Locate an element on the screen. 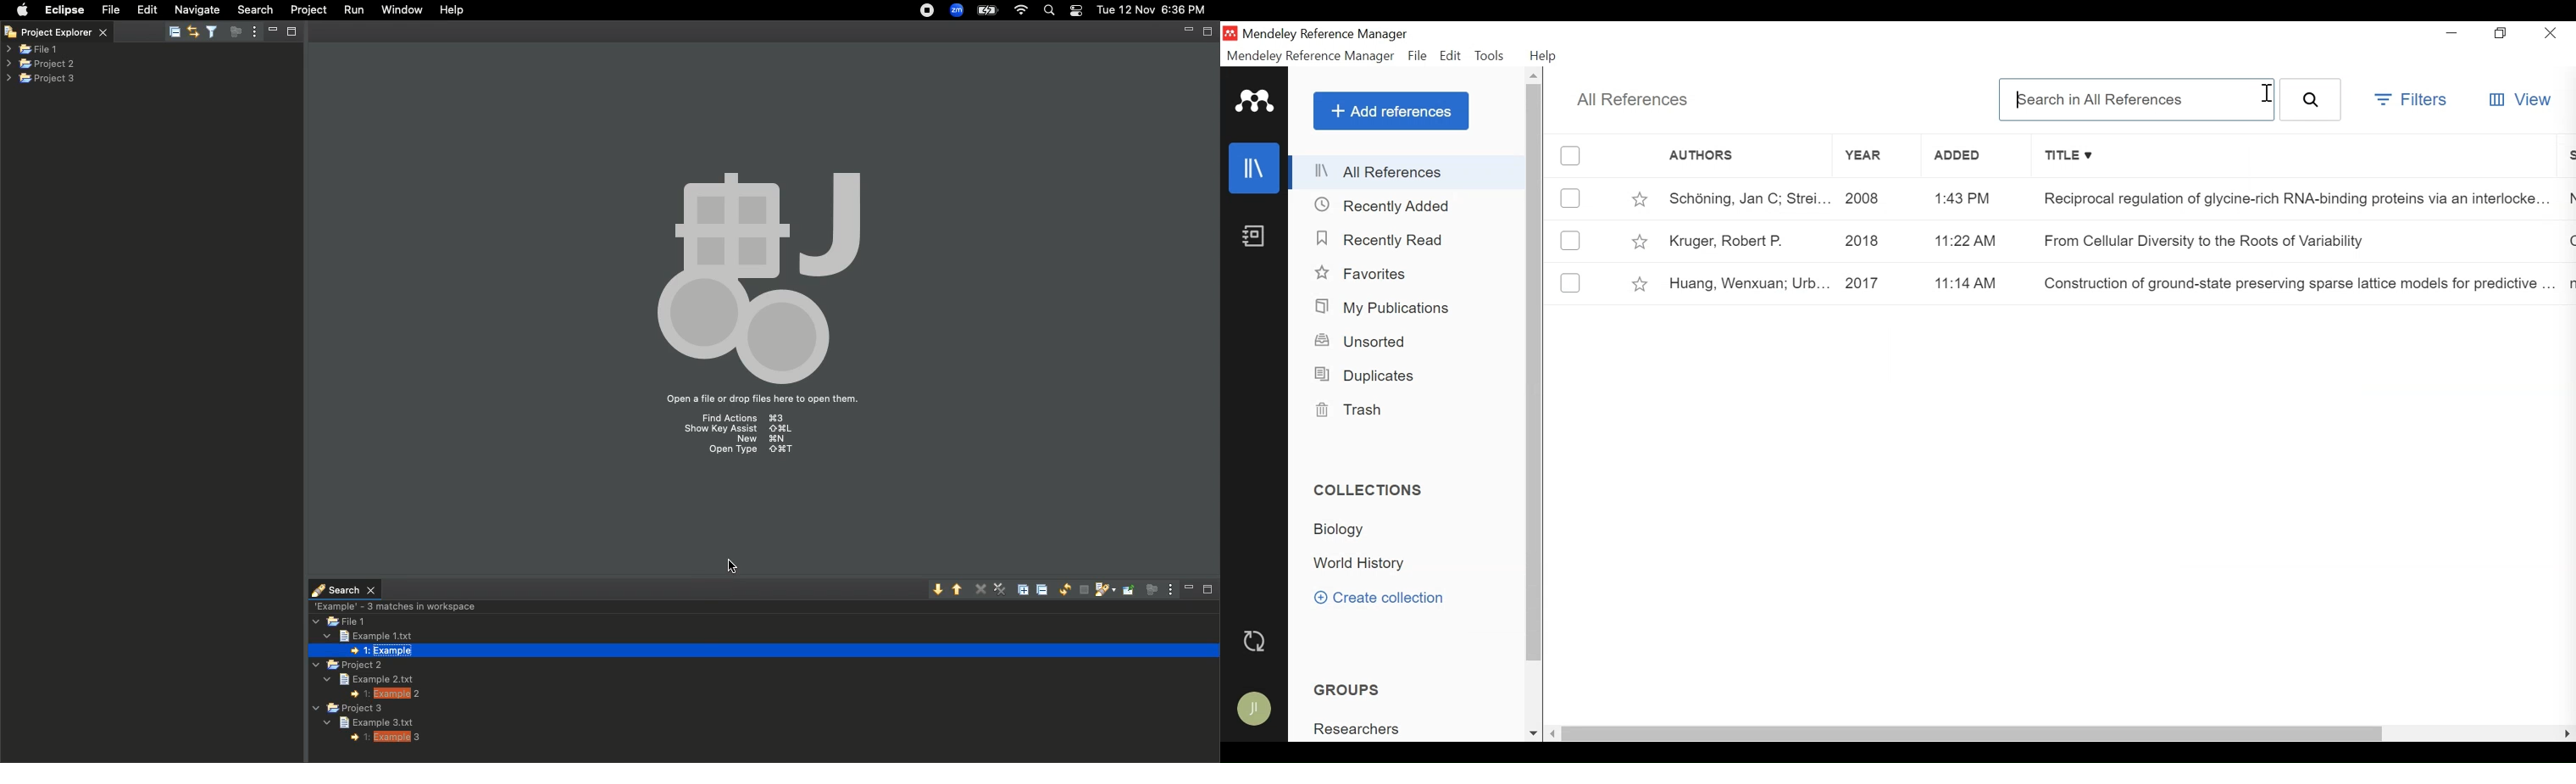 The width and height of the screenshot is (2576, 784). show next match is located at coordinates (935, 587).